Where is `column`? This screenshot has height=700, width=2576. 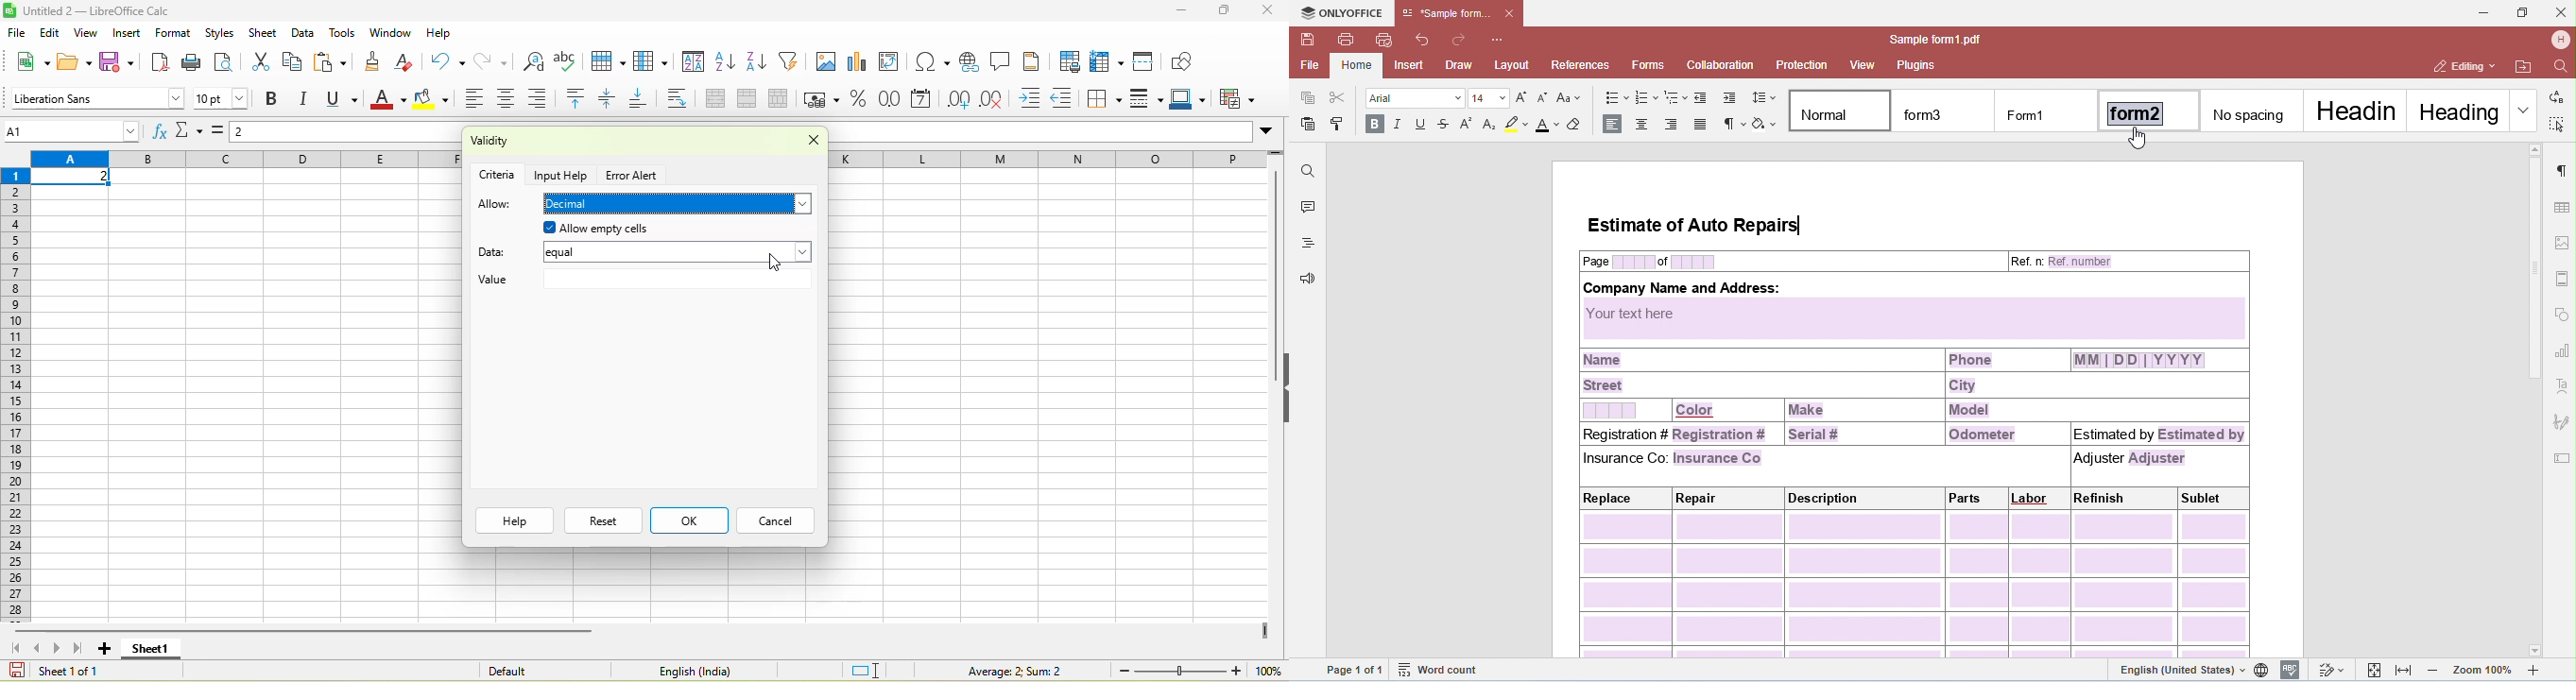 column is located at coordinates (654, 62).